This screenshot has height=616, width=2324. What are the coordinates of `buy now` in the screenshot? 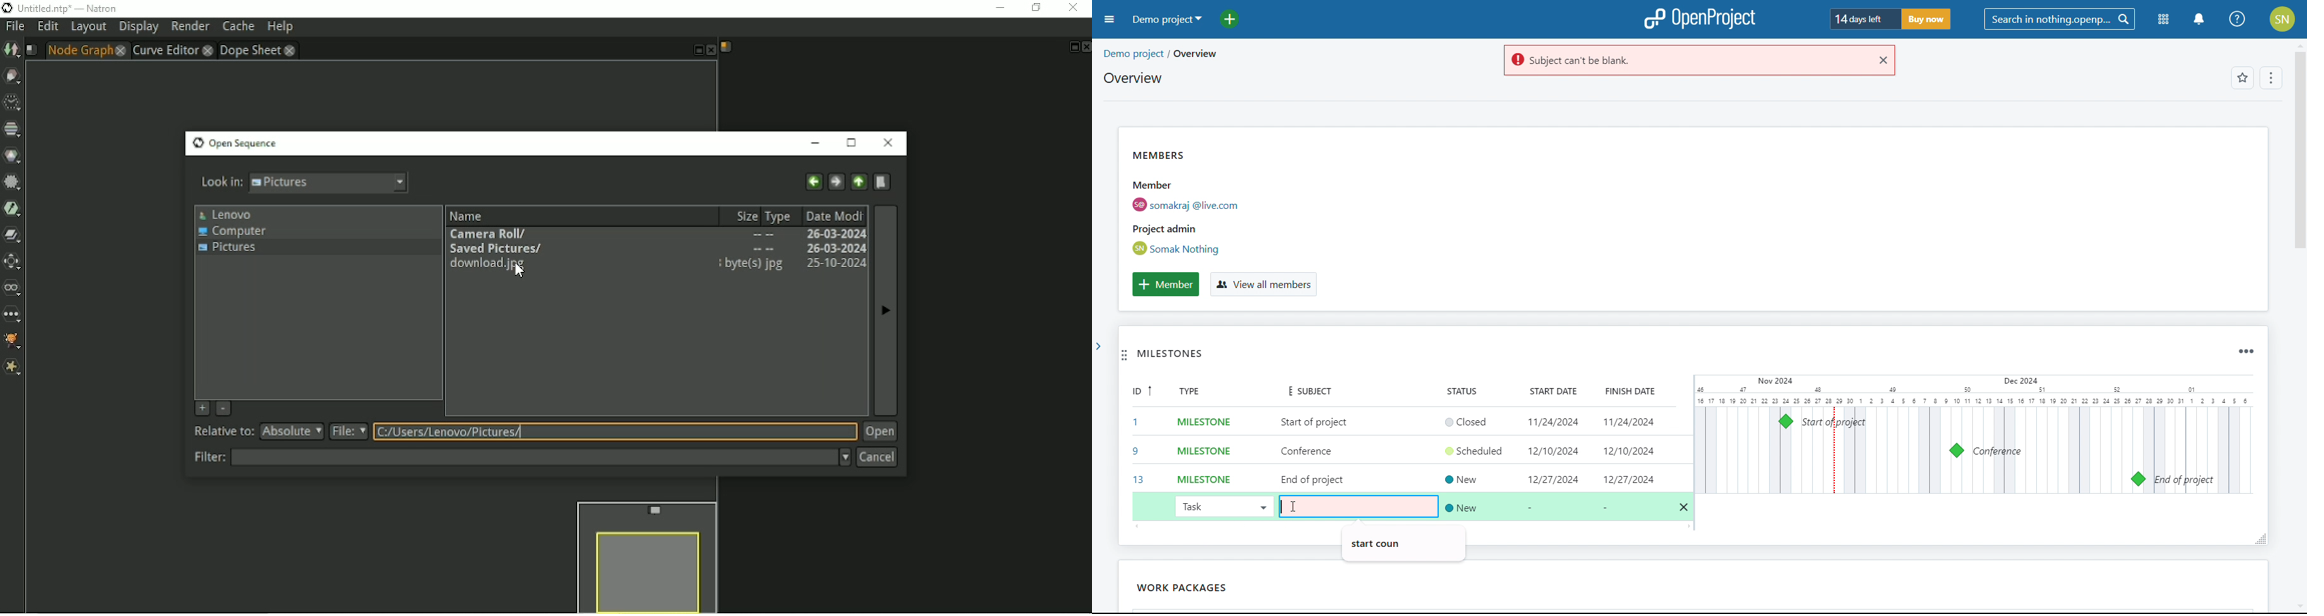 It's located at (1925, 19).